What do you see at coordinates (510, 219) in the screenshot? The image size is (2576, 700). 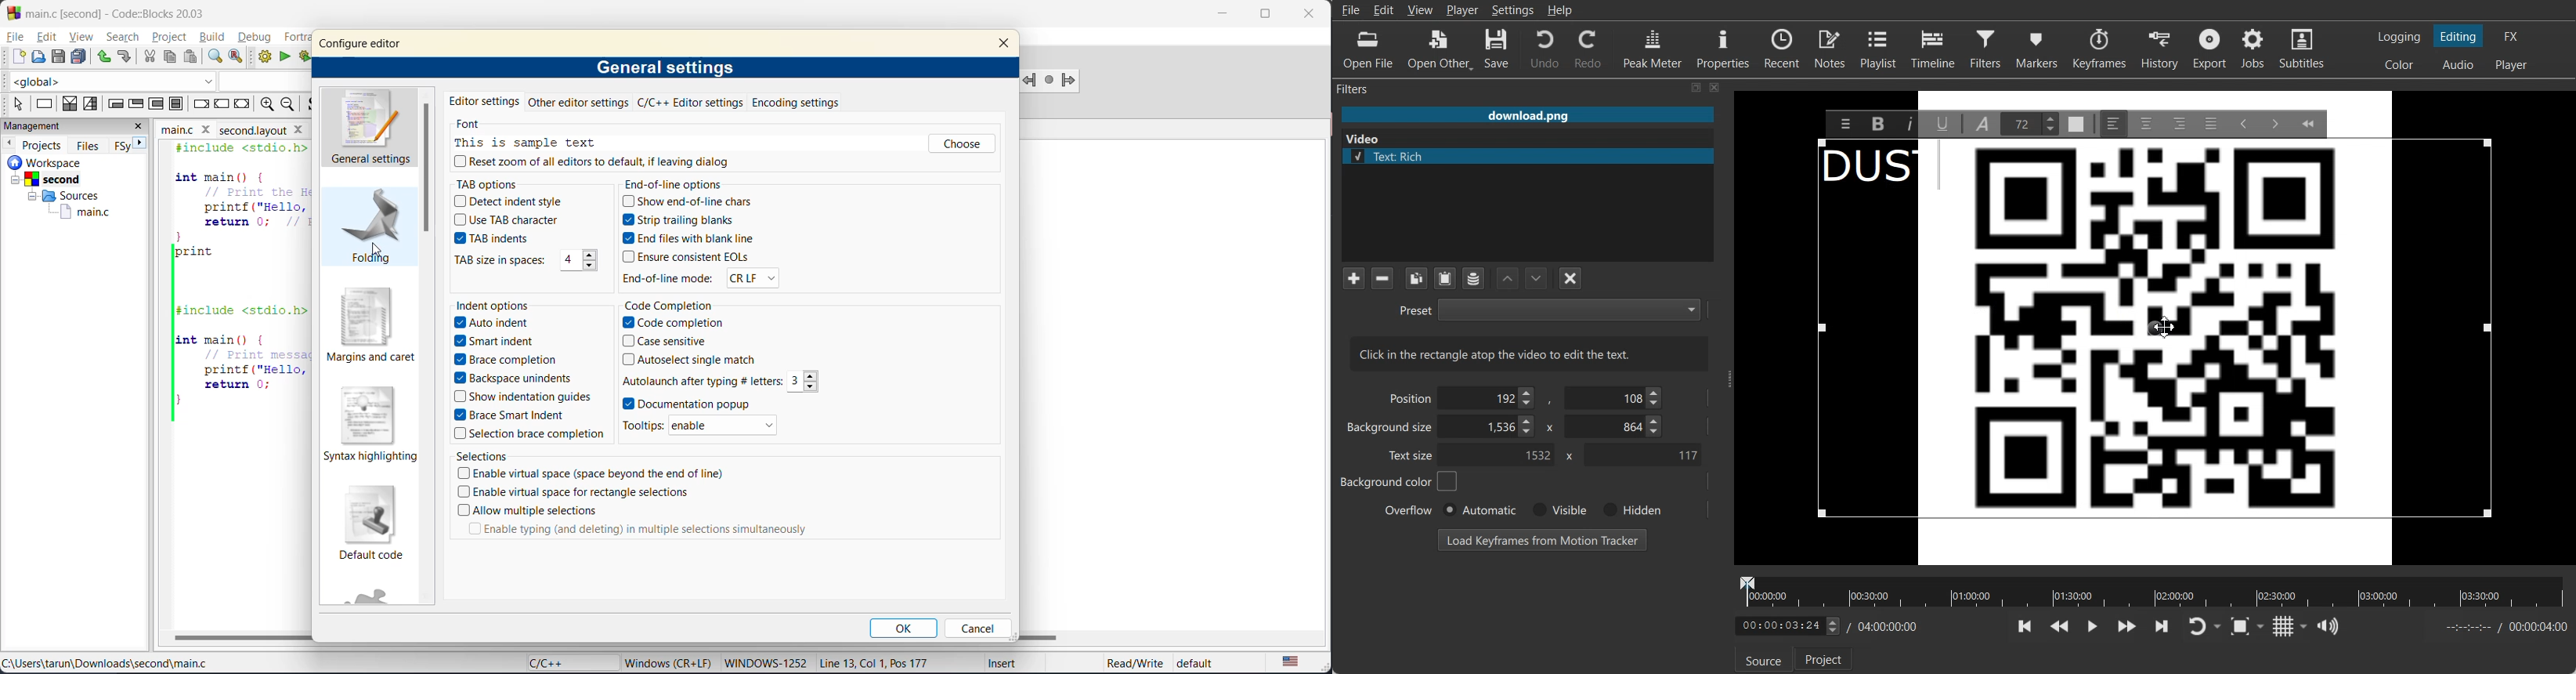 I see `Use TAB character` at bounding box center [510, 219].